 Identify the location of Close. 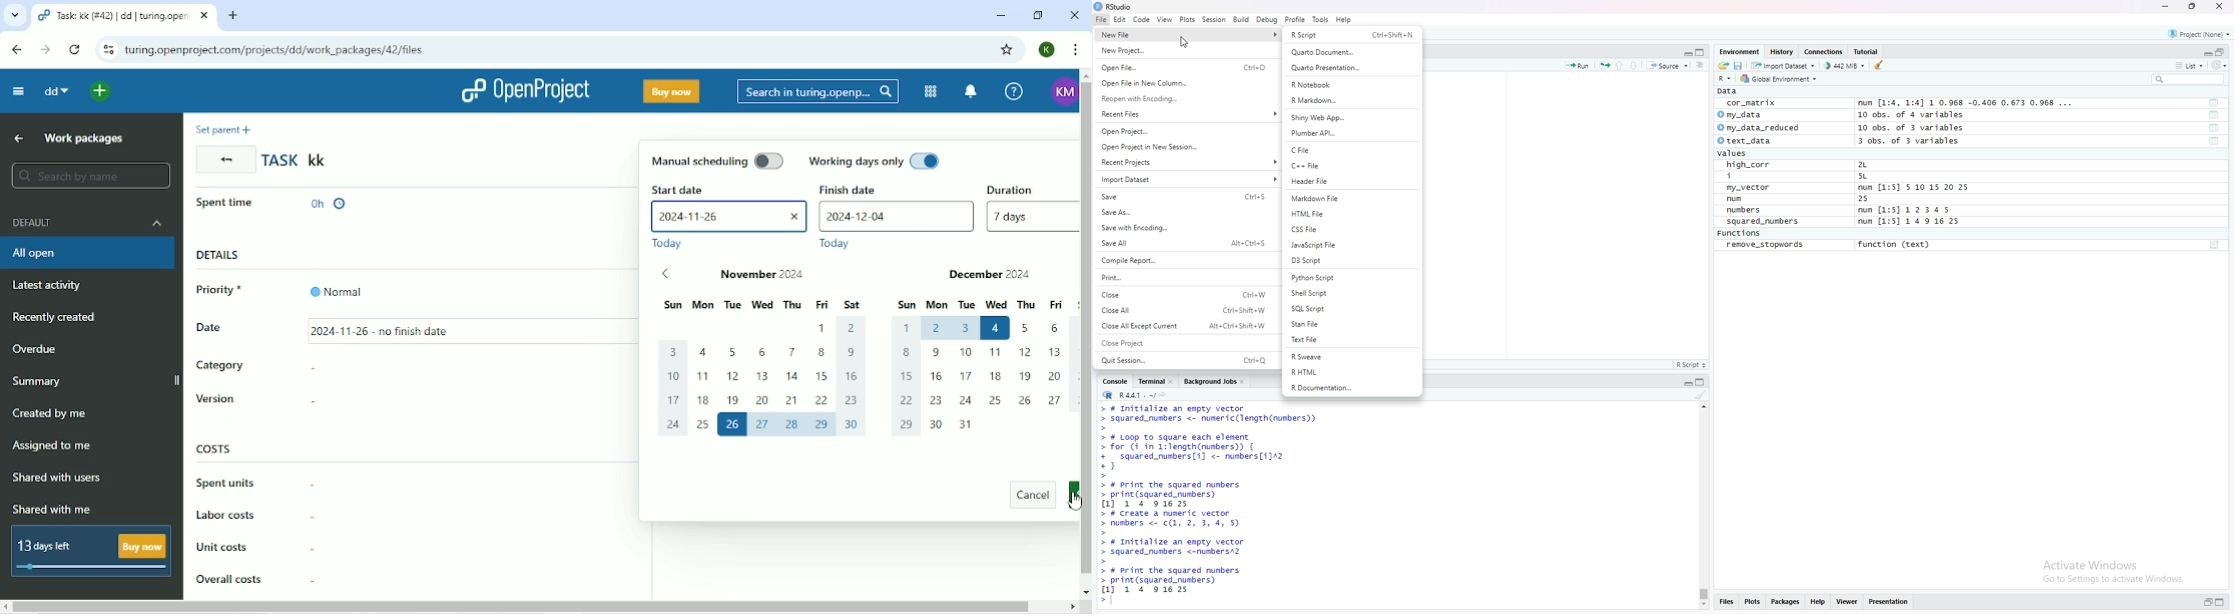
(2219, 7).